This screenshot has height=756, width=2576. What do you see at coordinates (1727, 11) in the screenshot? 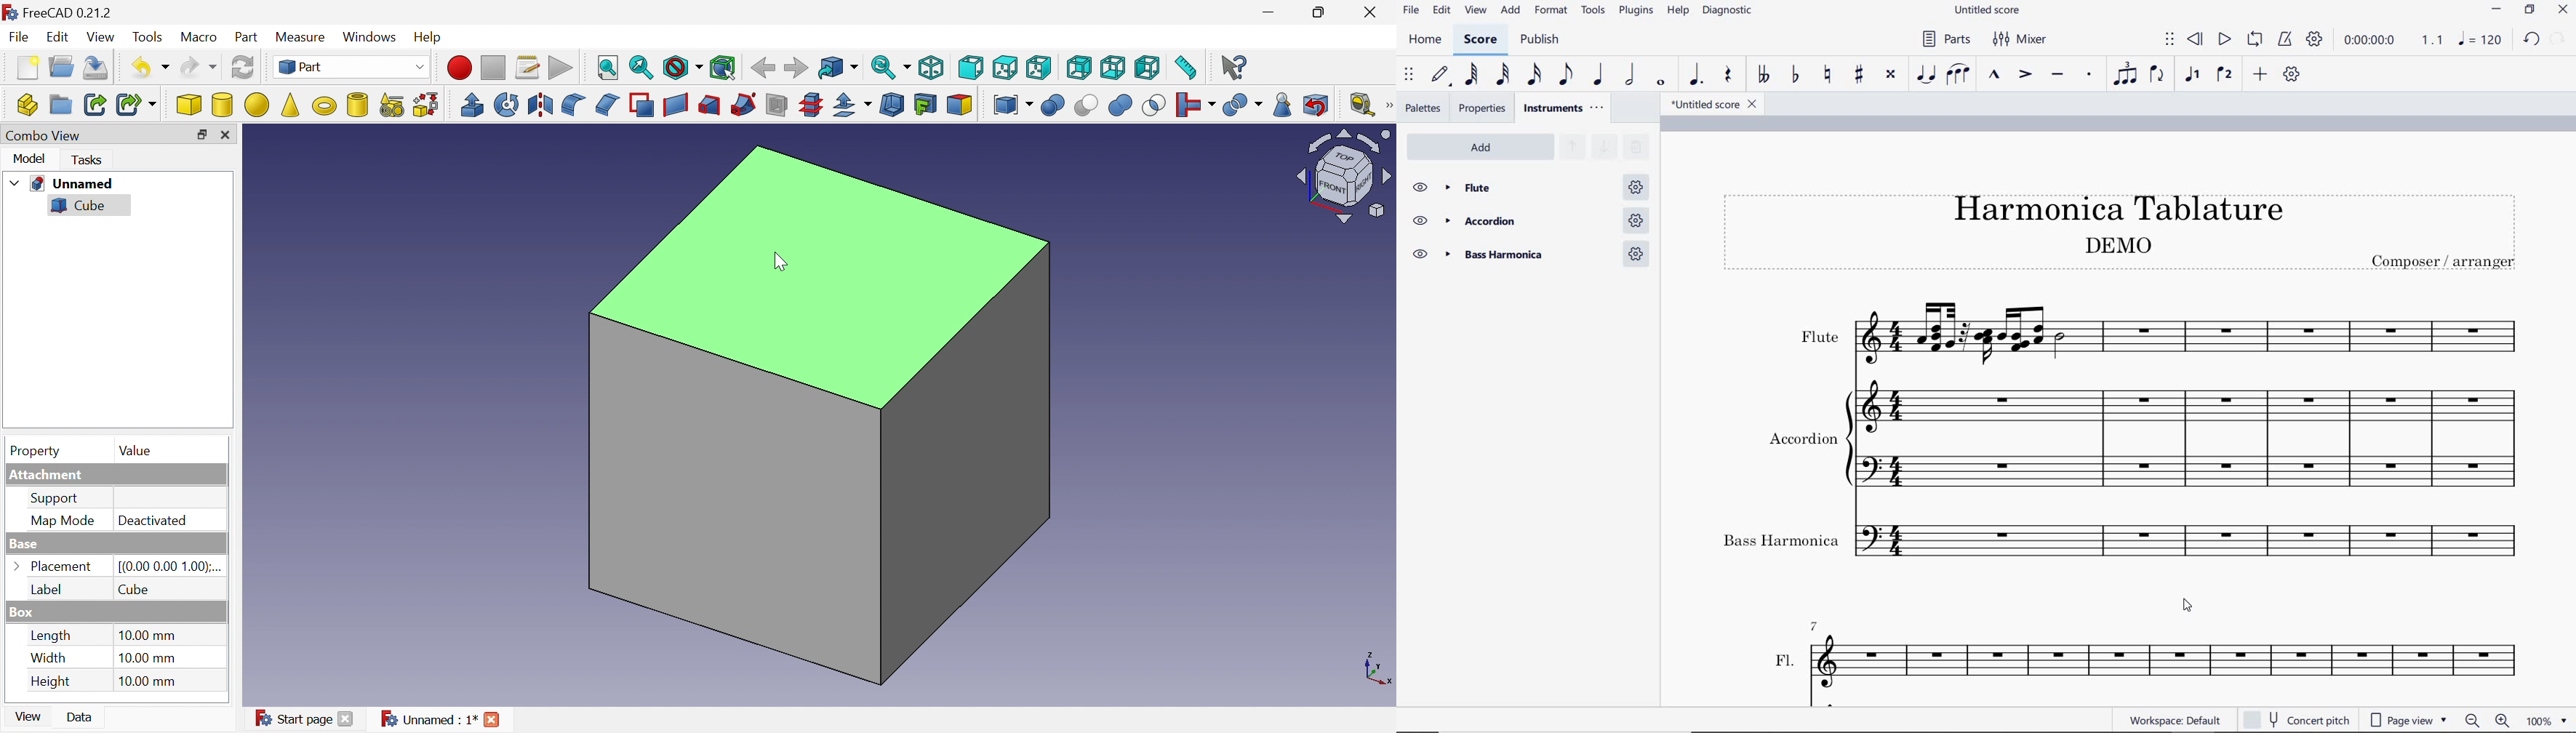
I see `diagnostic` at bounding box center [1727, 11].